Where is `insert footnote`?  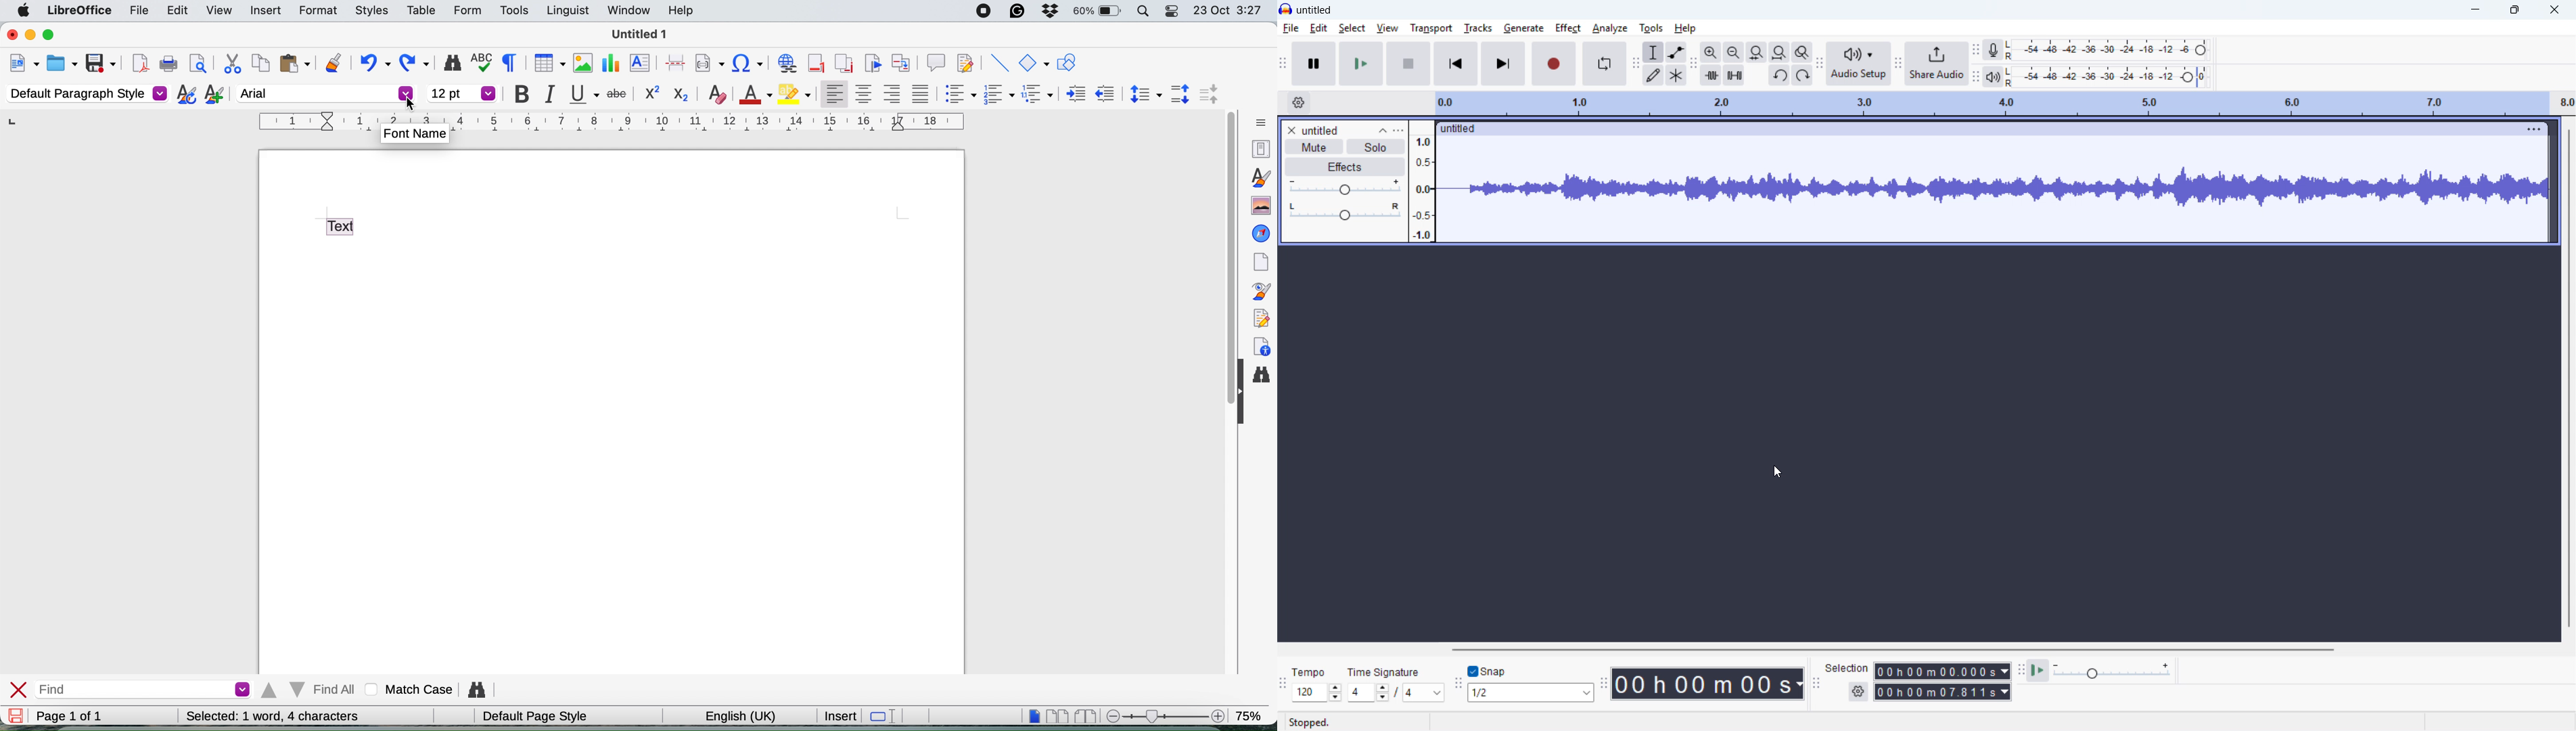 insert footnote is located at coordinates (815, 63).